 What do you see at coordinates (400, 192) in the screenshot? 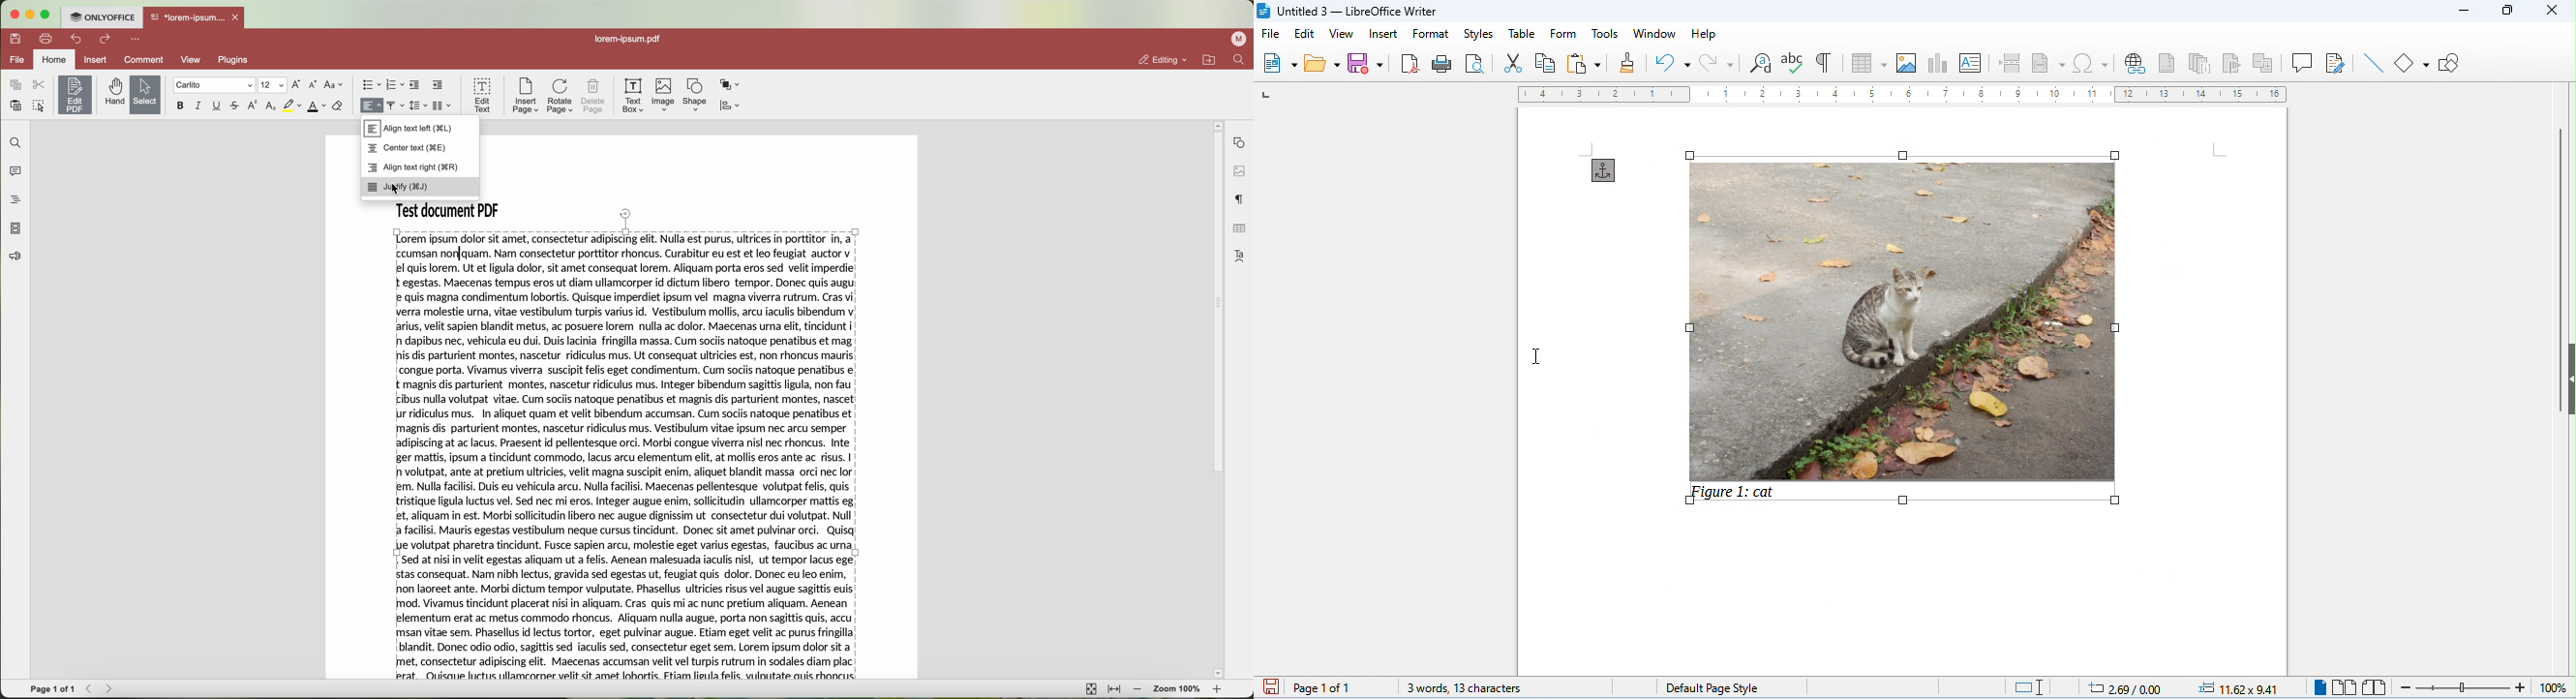
I see `cursor` at bounding box center [400, 192].